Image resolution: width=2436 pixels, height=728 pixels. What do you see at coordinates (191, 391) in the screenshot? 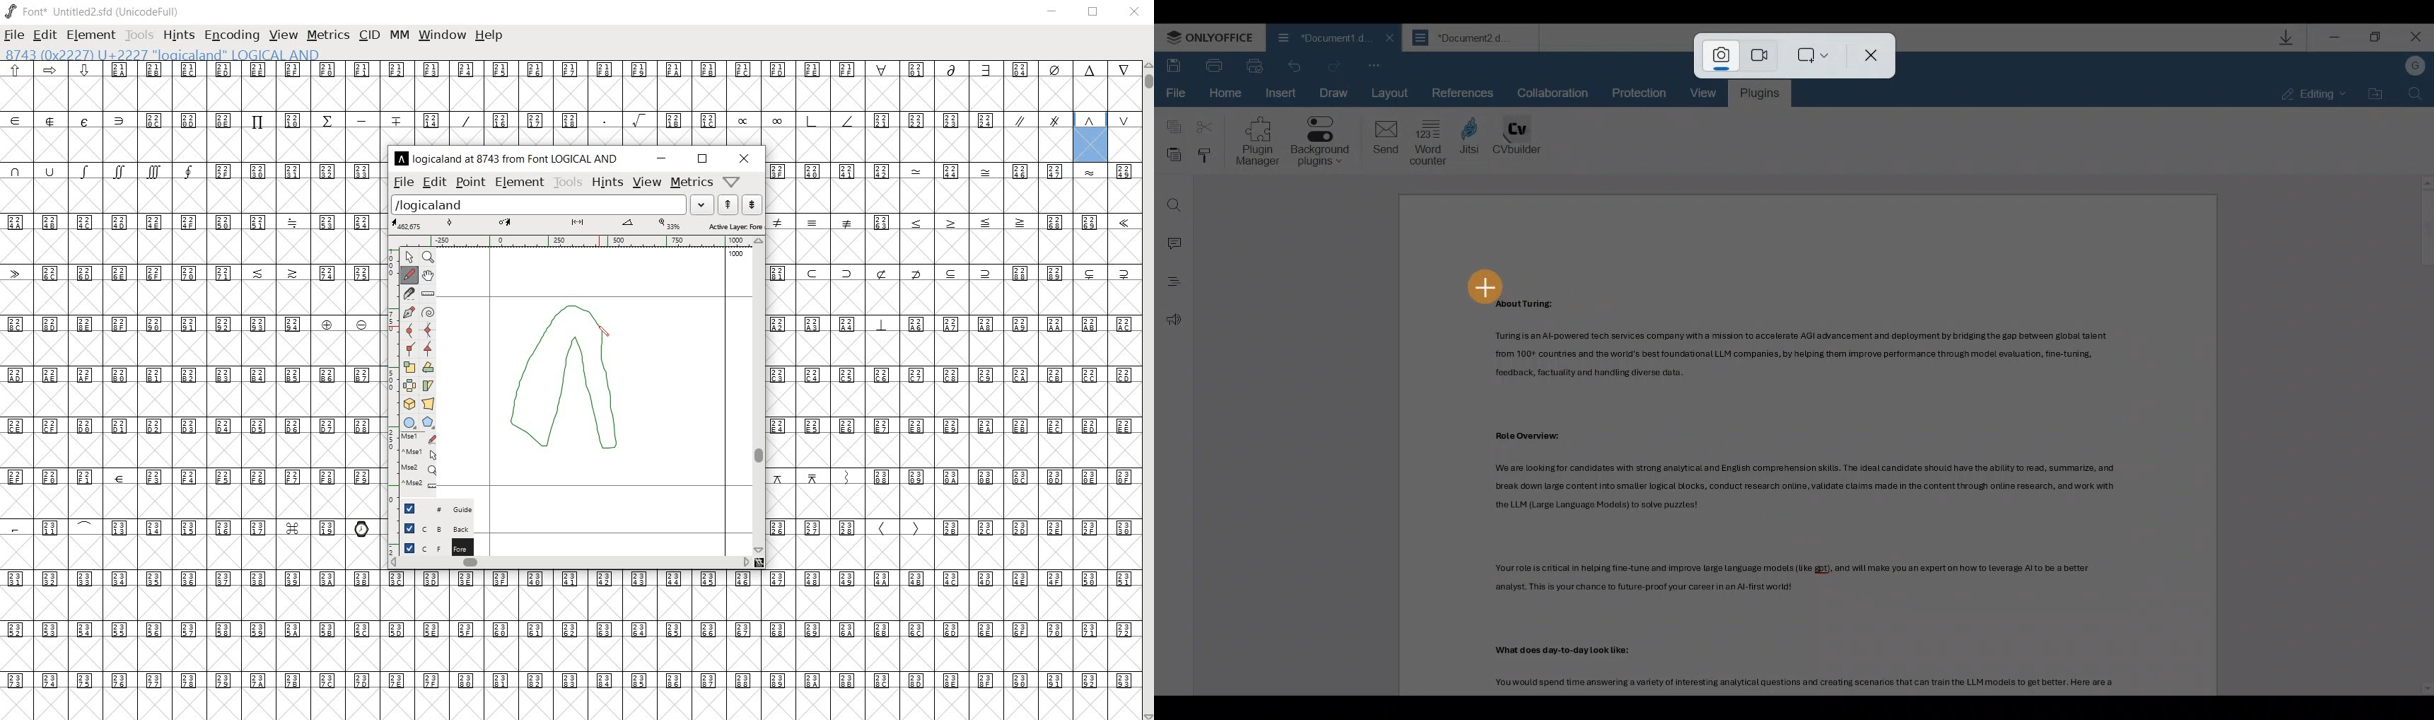
I see `glyph characters` at bounding box center [191, 391].